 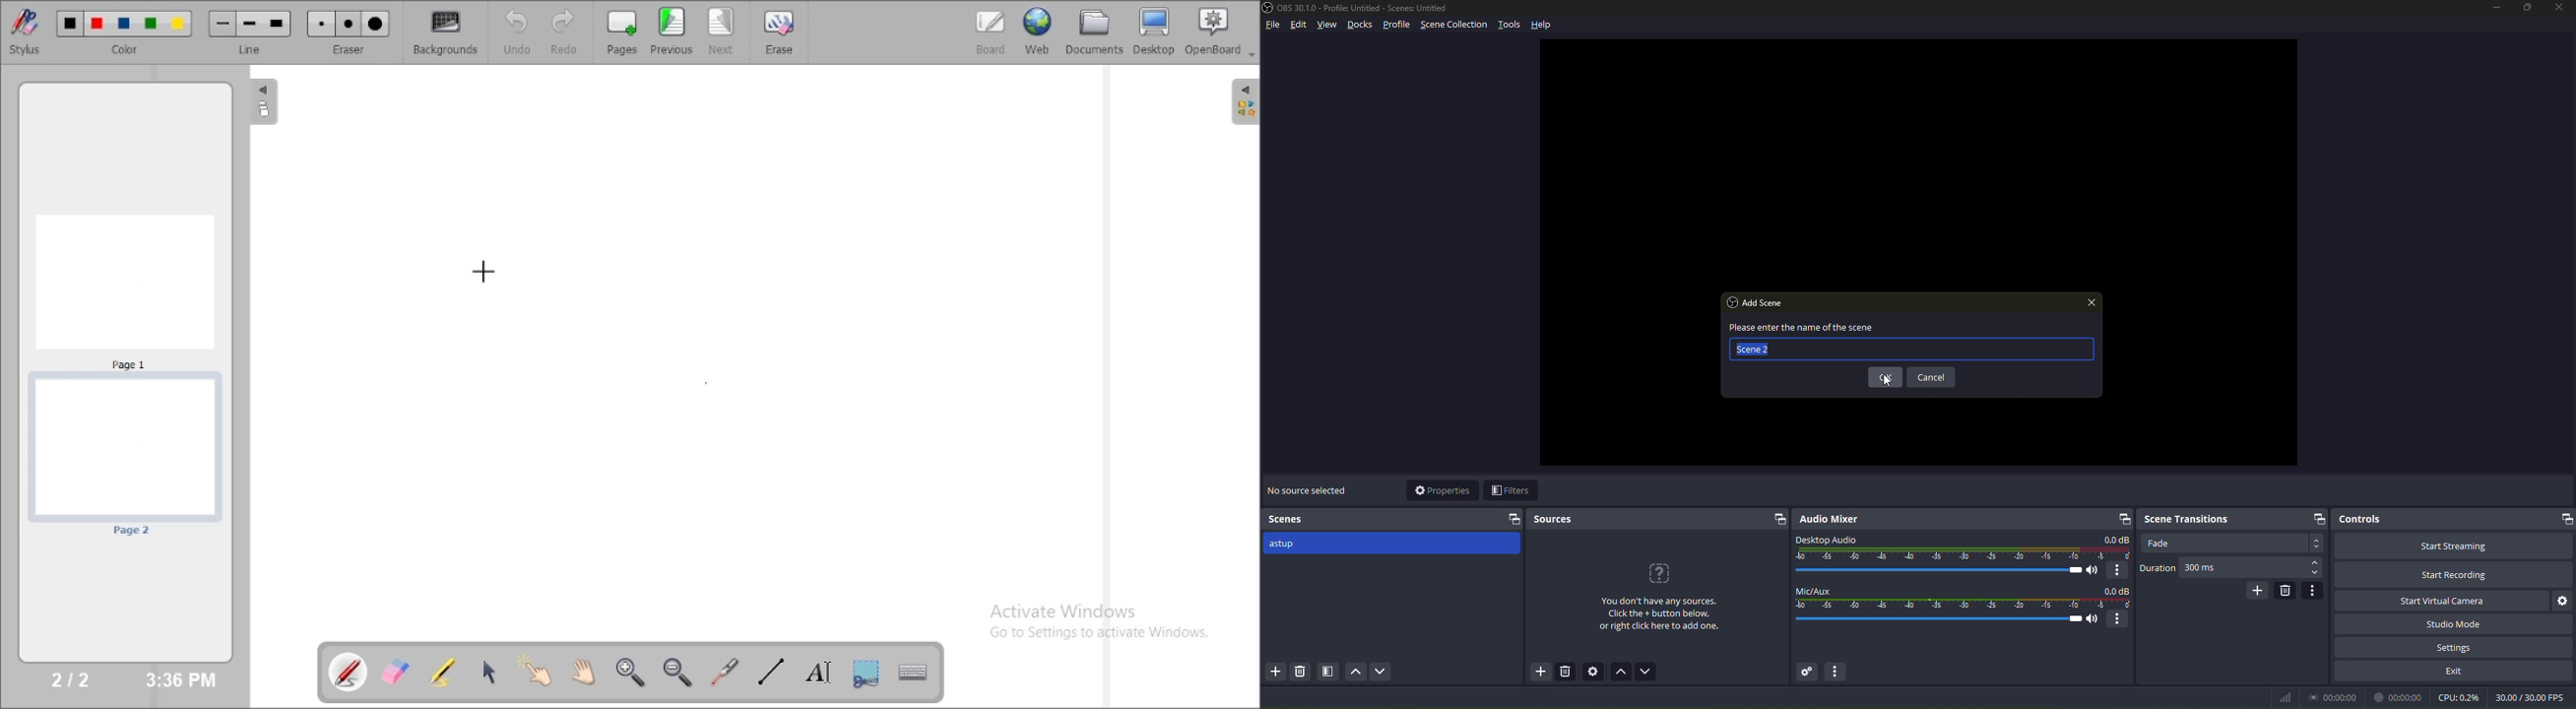 What do you see at coordinates (2566, 600) in the screenshot?
I see `configure virtual camera` at bounding box center [2566, 600].